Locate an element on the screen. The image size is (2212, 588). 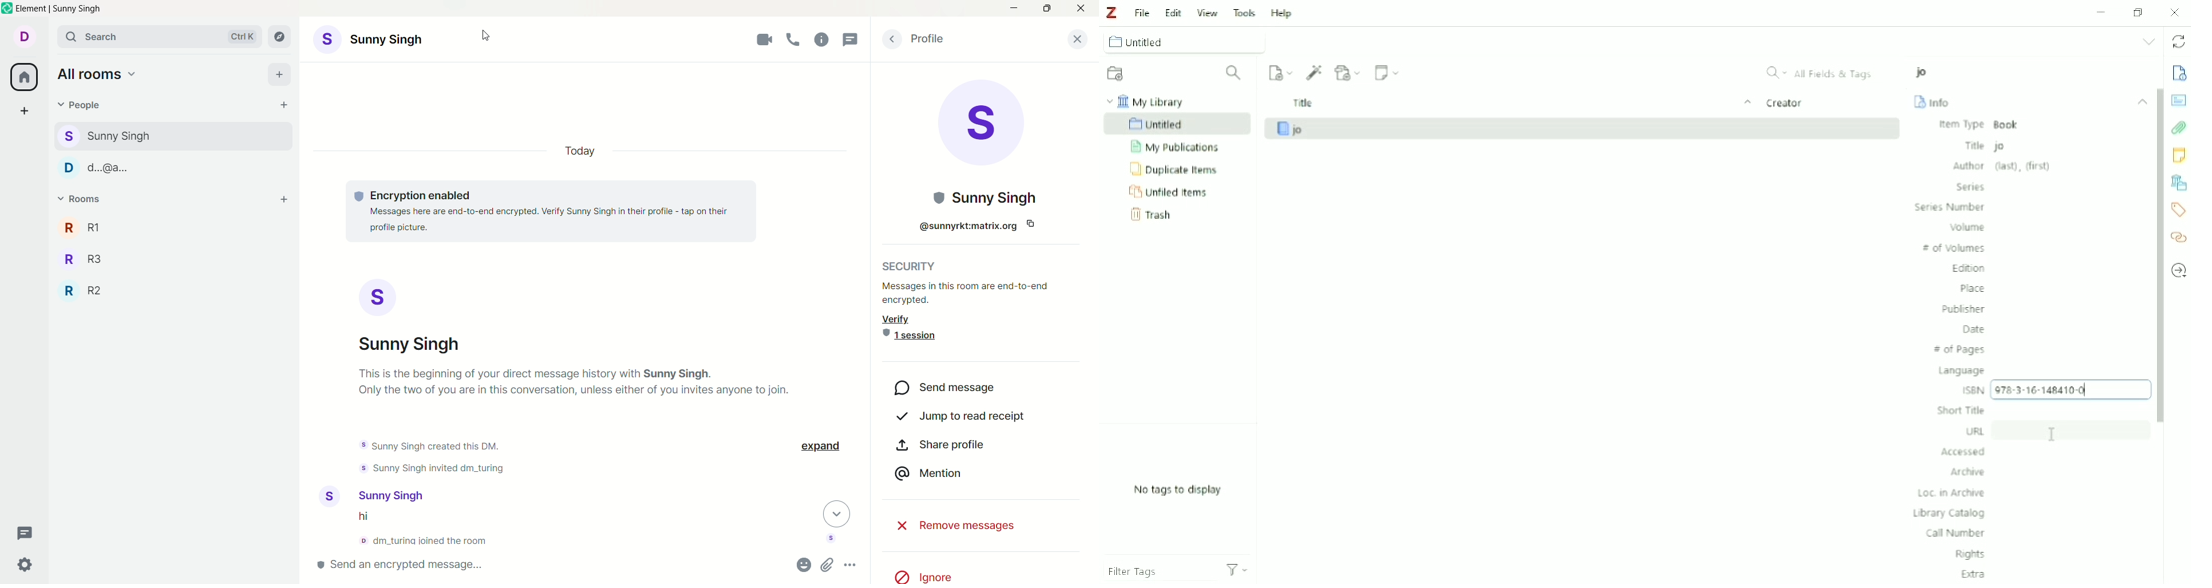
Other Options is located at coordinates (852, 565).